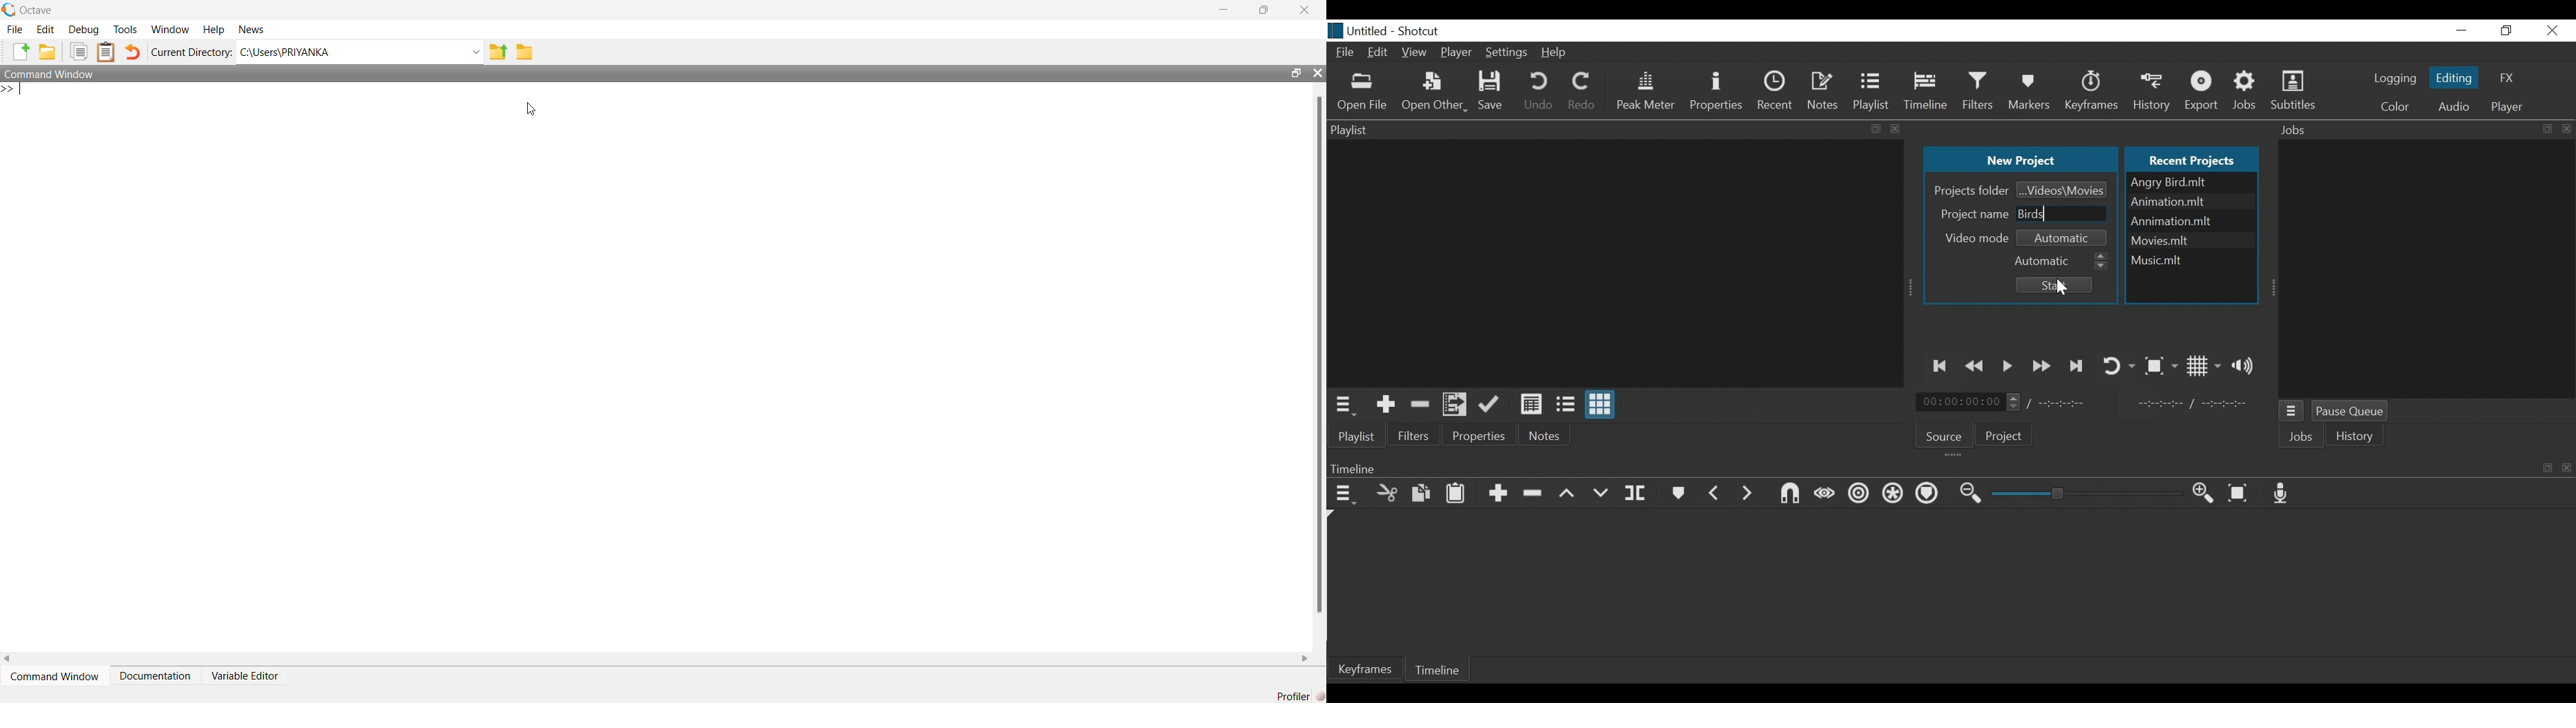 This screenshot has height=728, width=2576. I want to click on View as file, so click(1565, 404).